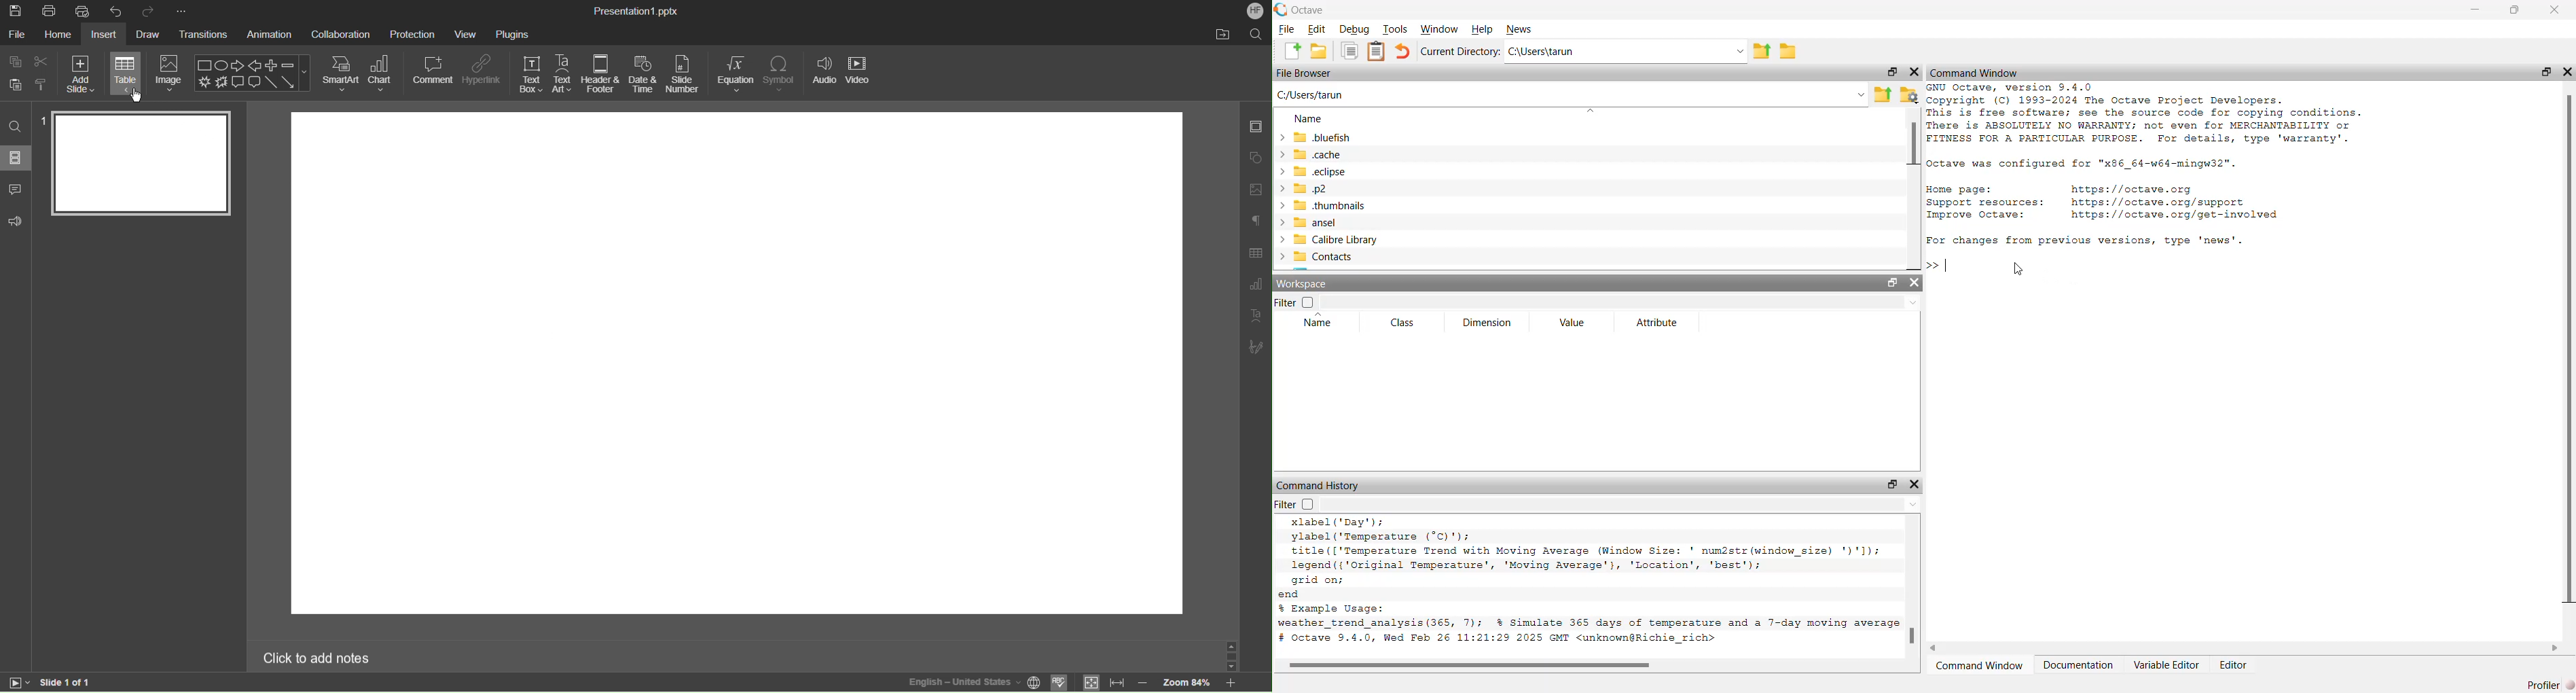 The image size is (2576, 700). I want to click on Table, so click(126, 73).